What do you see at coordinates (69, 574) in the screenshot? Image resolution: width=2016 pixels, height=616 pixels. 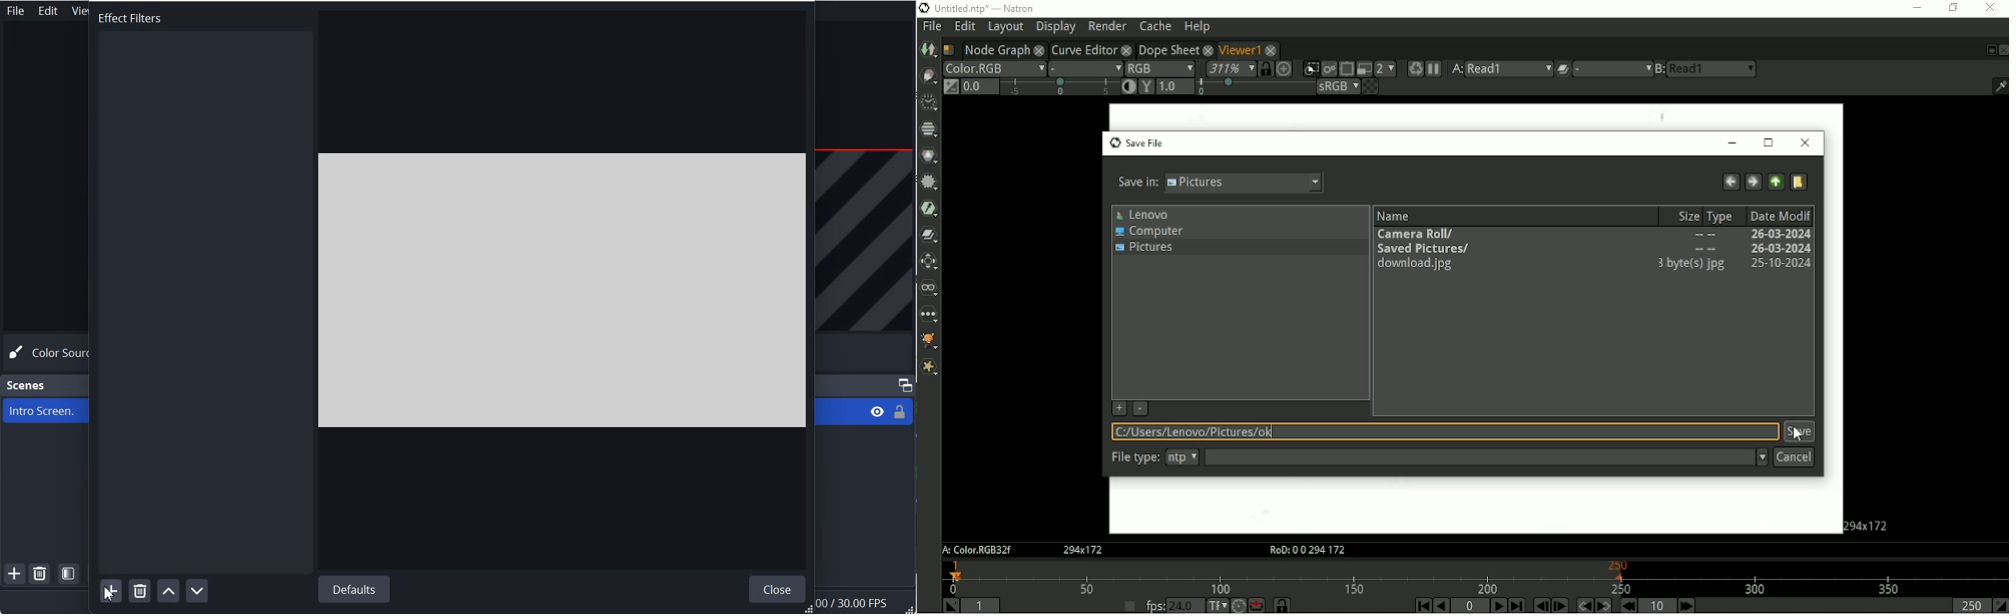 I see `Open Scene Filter` at bounding box center [69, 574].